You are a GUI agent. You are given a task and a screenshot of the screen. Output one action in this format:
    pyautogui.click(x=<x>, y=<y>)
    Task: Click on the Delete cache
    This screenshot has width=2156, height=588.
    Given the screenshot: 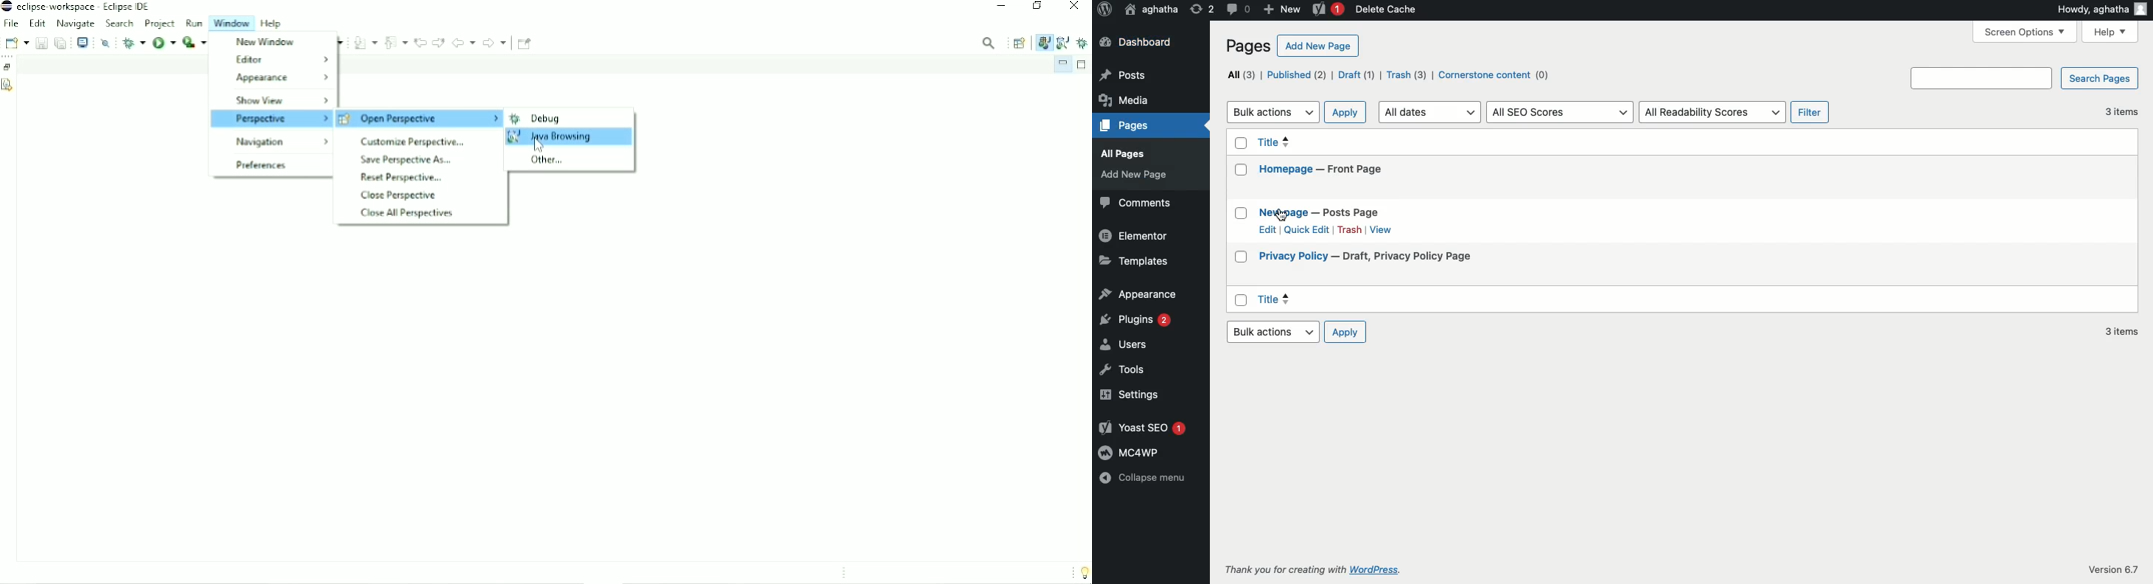 What is the action you would take?
    pyautogui.click(x=1387, y=10)
    